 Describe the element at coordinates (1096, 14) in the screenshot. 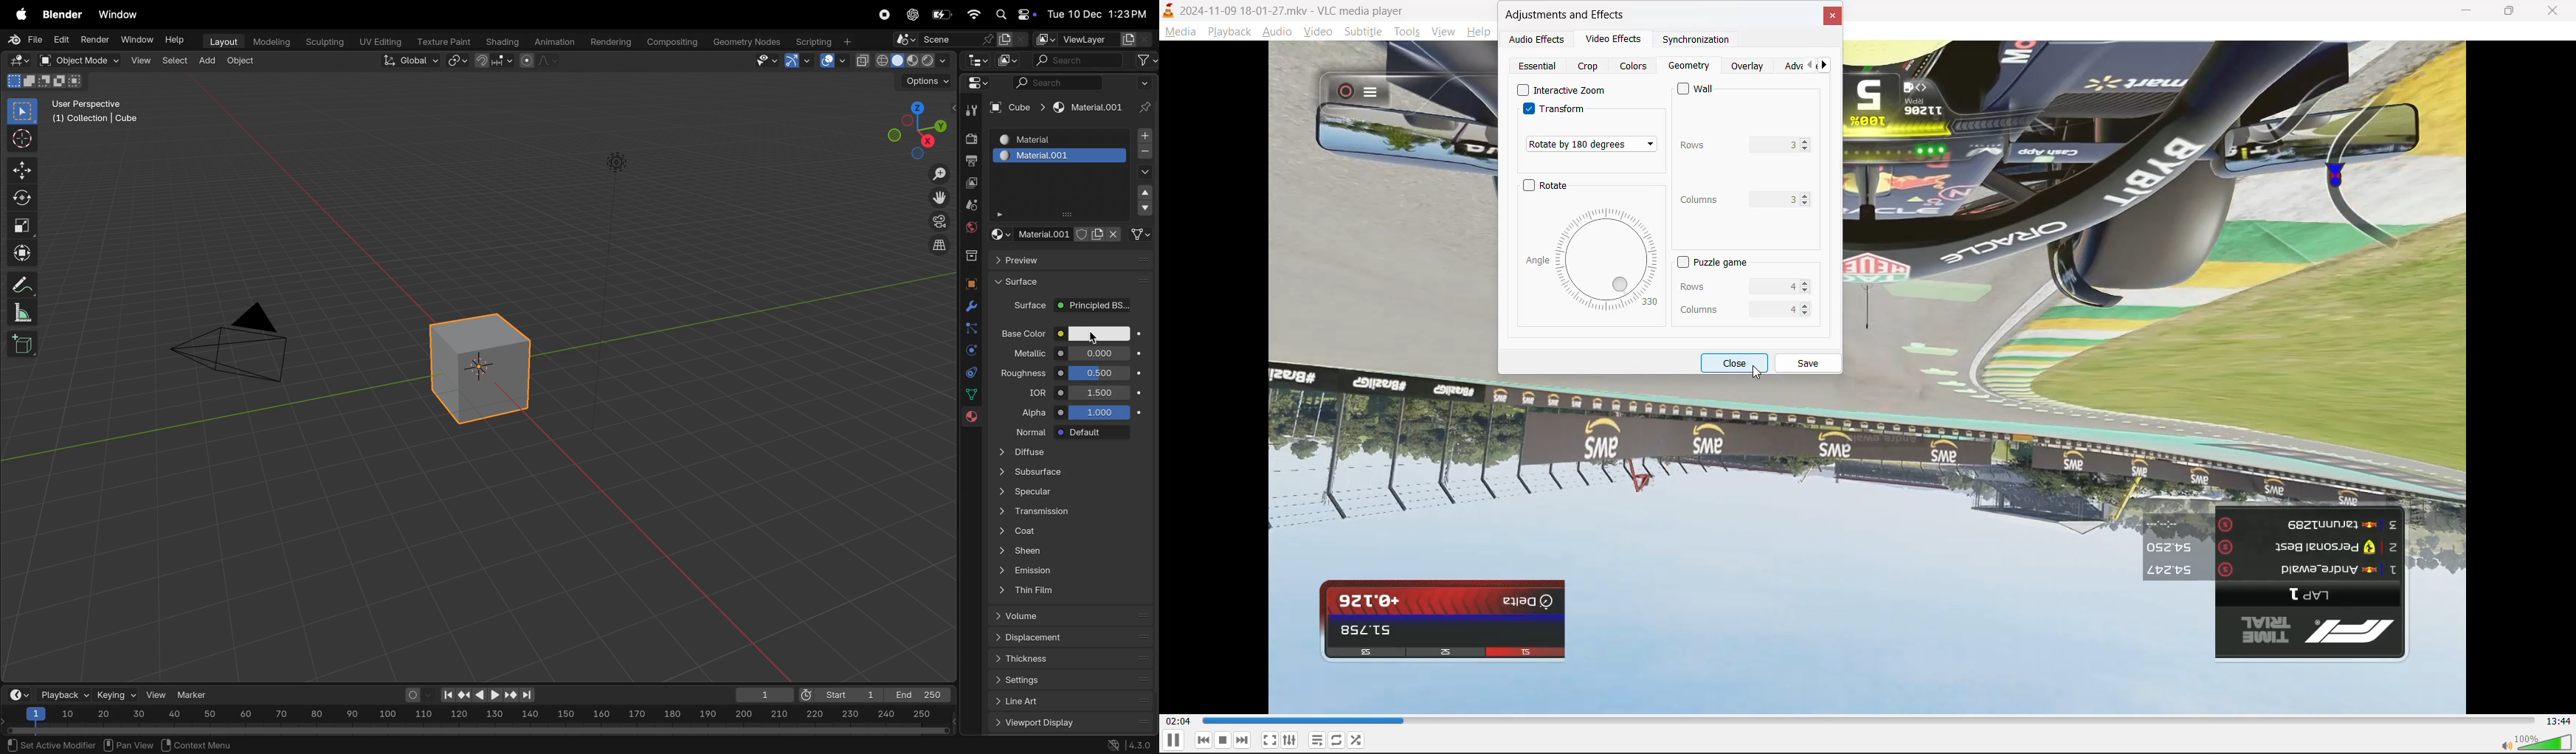

I see `Tue 12 dec 1.23 pm` at that location.